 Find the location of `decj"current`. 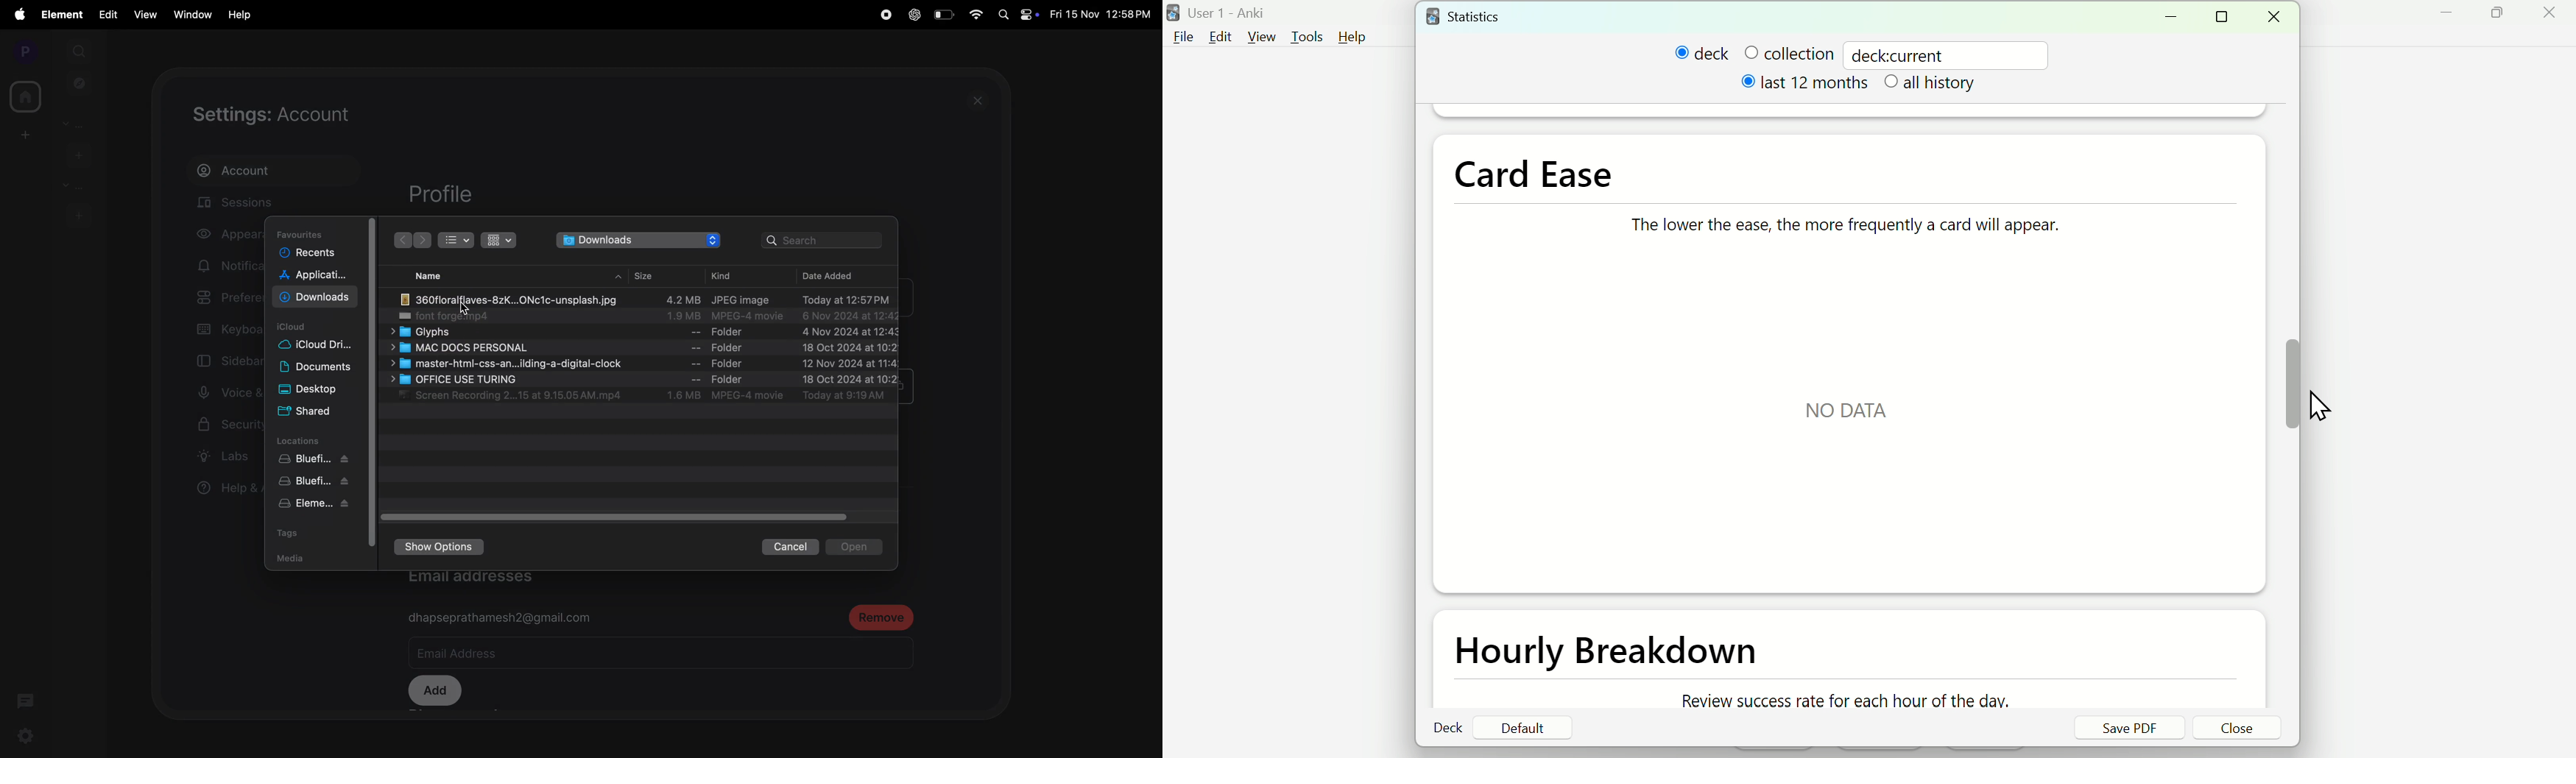

decj"current is located at coordinates (1905, 54).